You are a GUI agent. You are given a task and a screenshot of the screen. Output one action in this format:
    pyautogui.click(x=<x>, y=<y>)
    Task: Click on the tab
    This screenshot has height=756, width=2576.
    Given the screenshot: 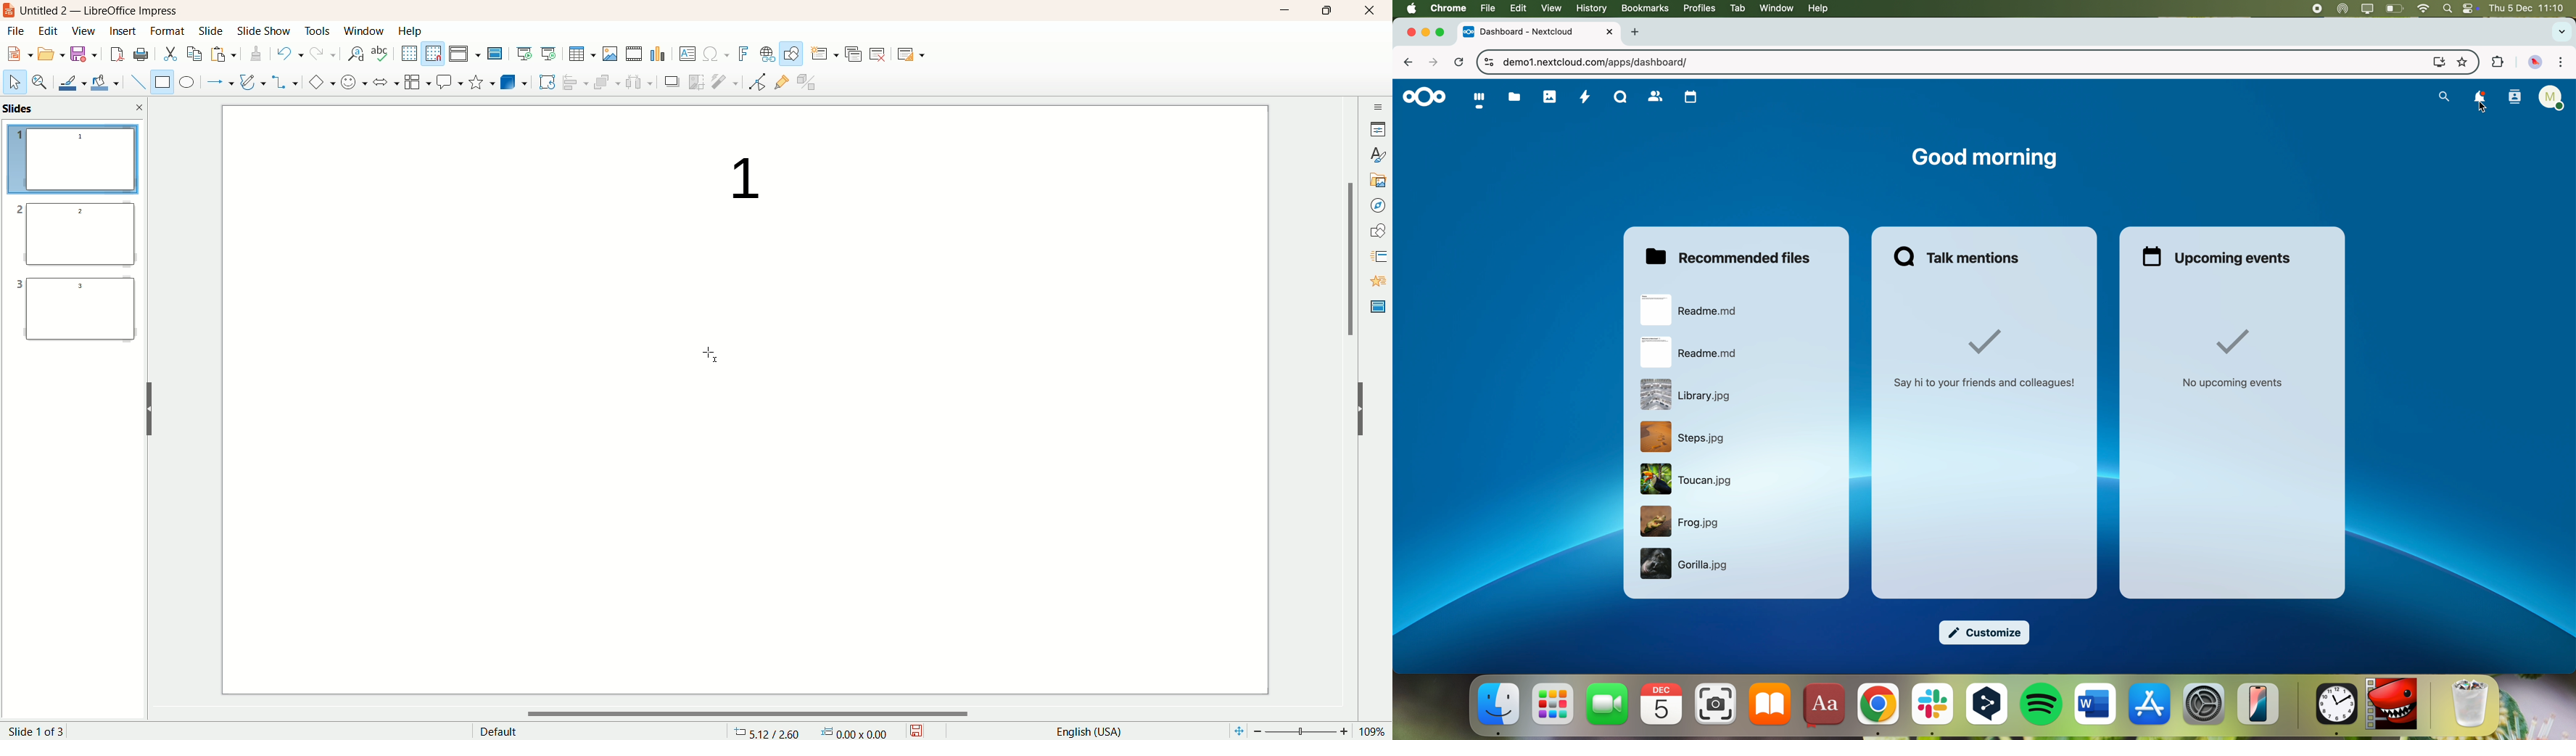 What is the action you would take?
    pyautogui.click(x=1736, y=8)
    